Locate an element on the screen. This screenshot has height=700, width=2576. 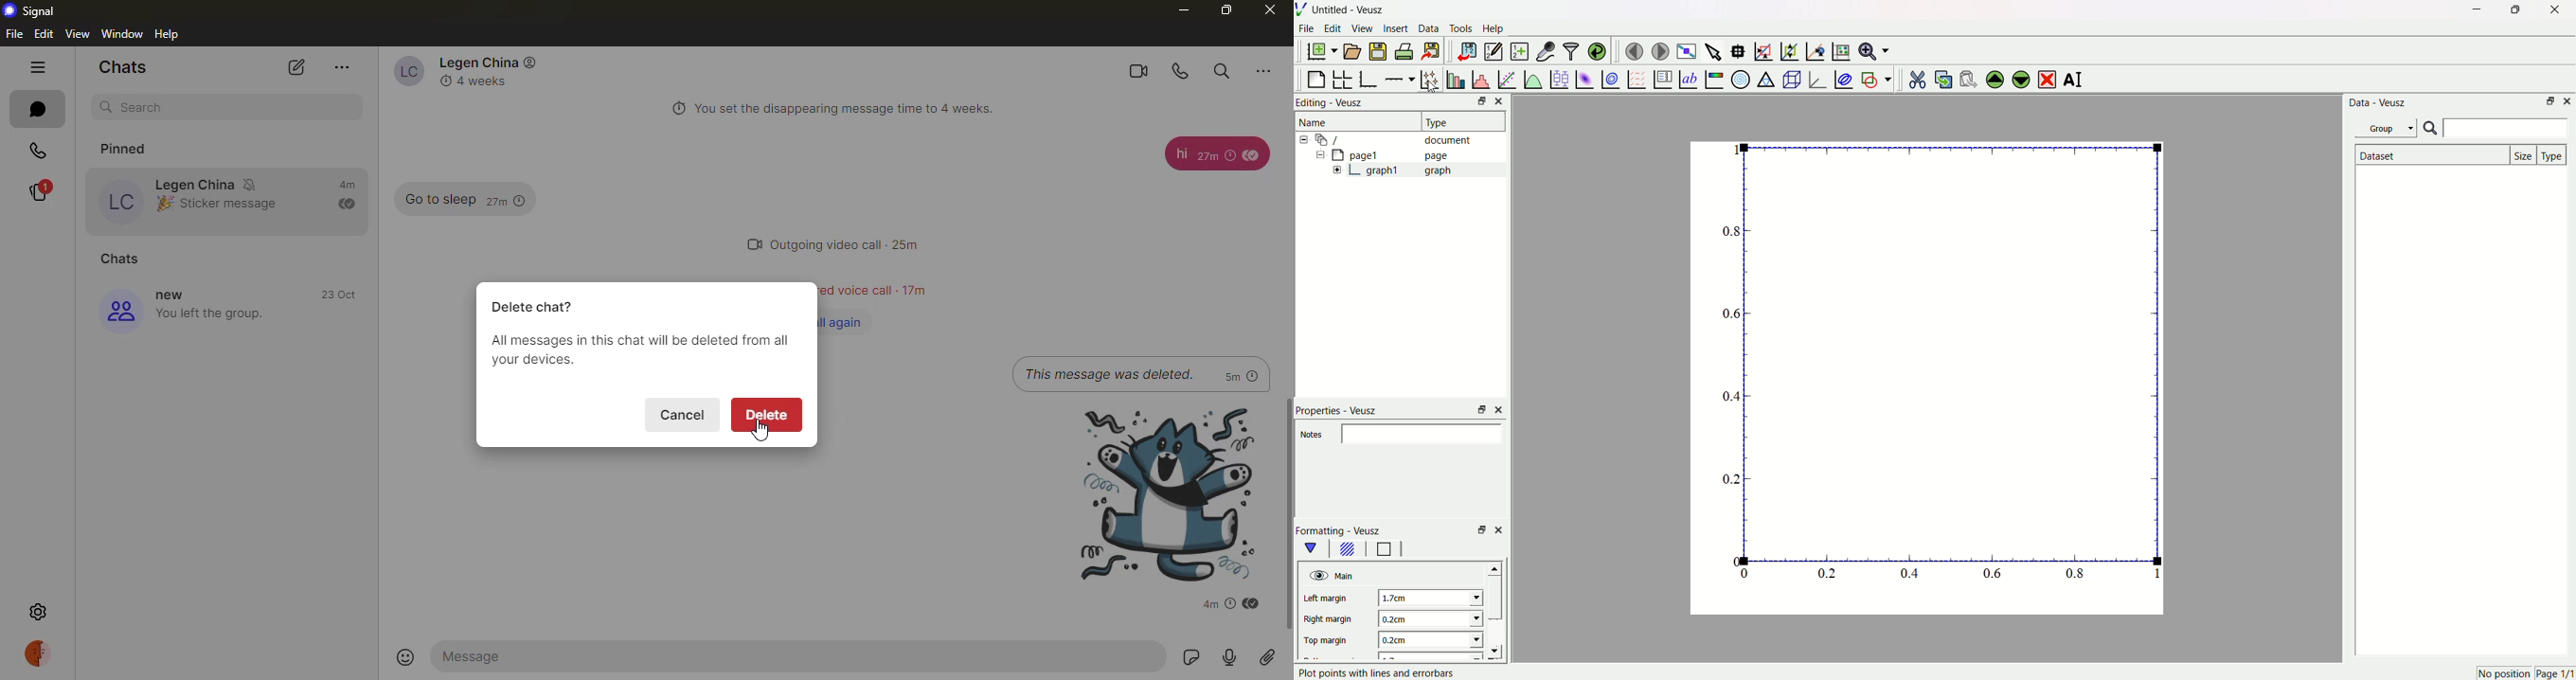
Name is located at coordinates (1316, 122).